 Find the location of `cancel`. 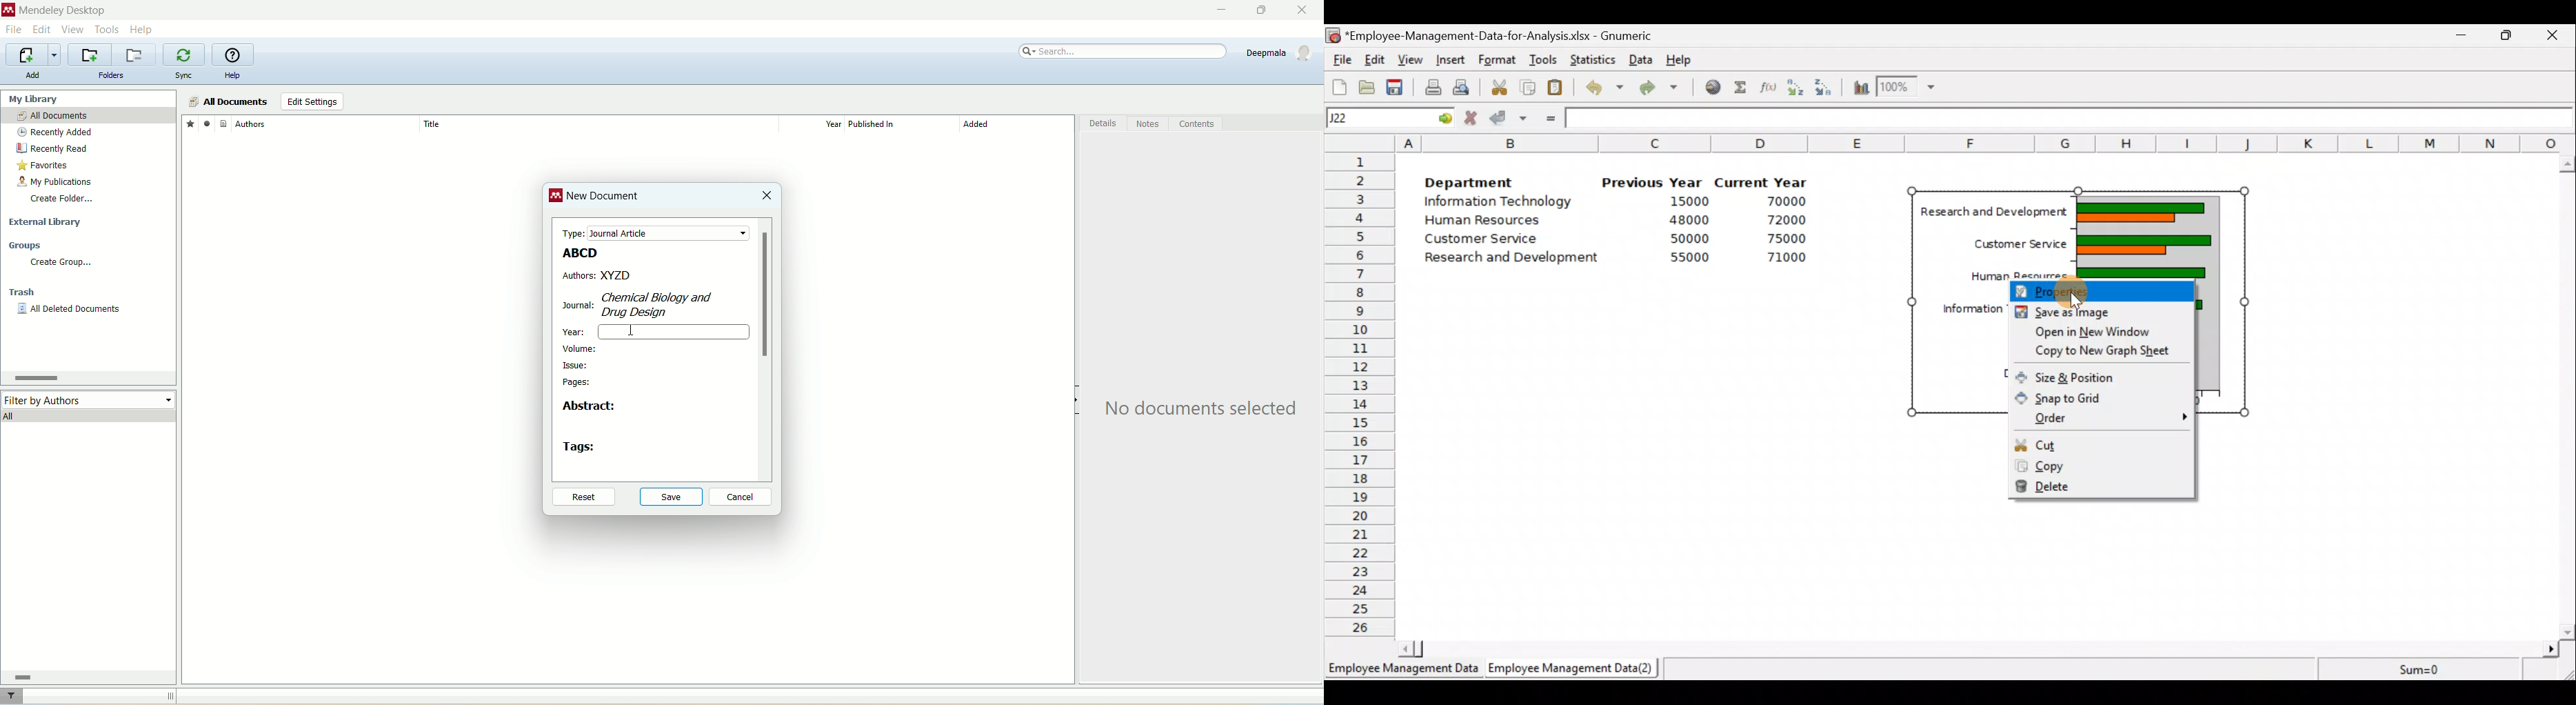

cancel is located at coordinates (741, 497).